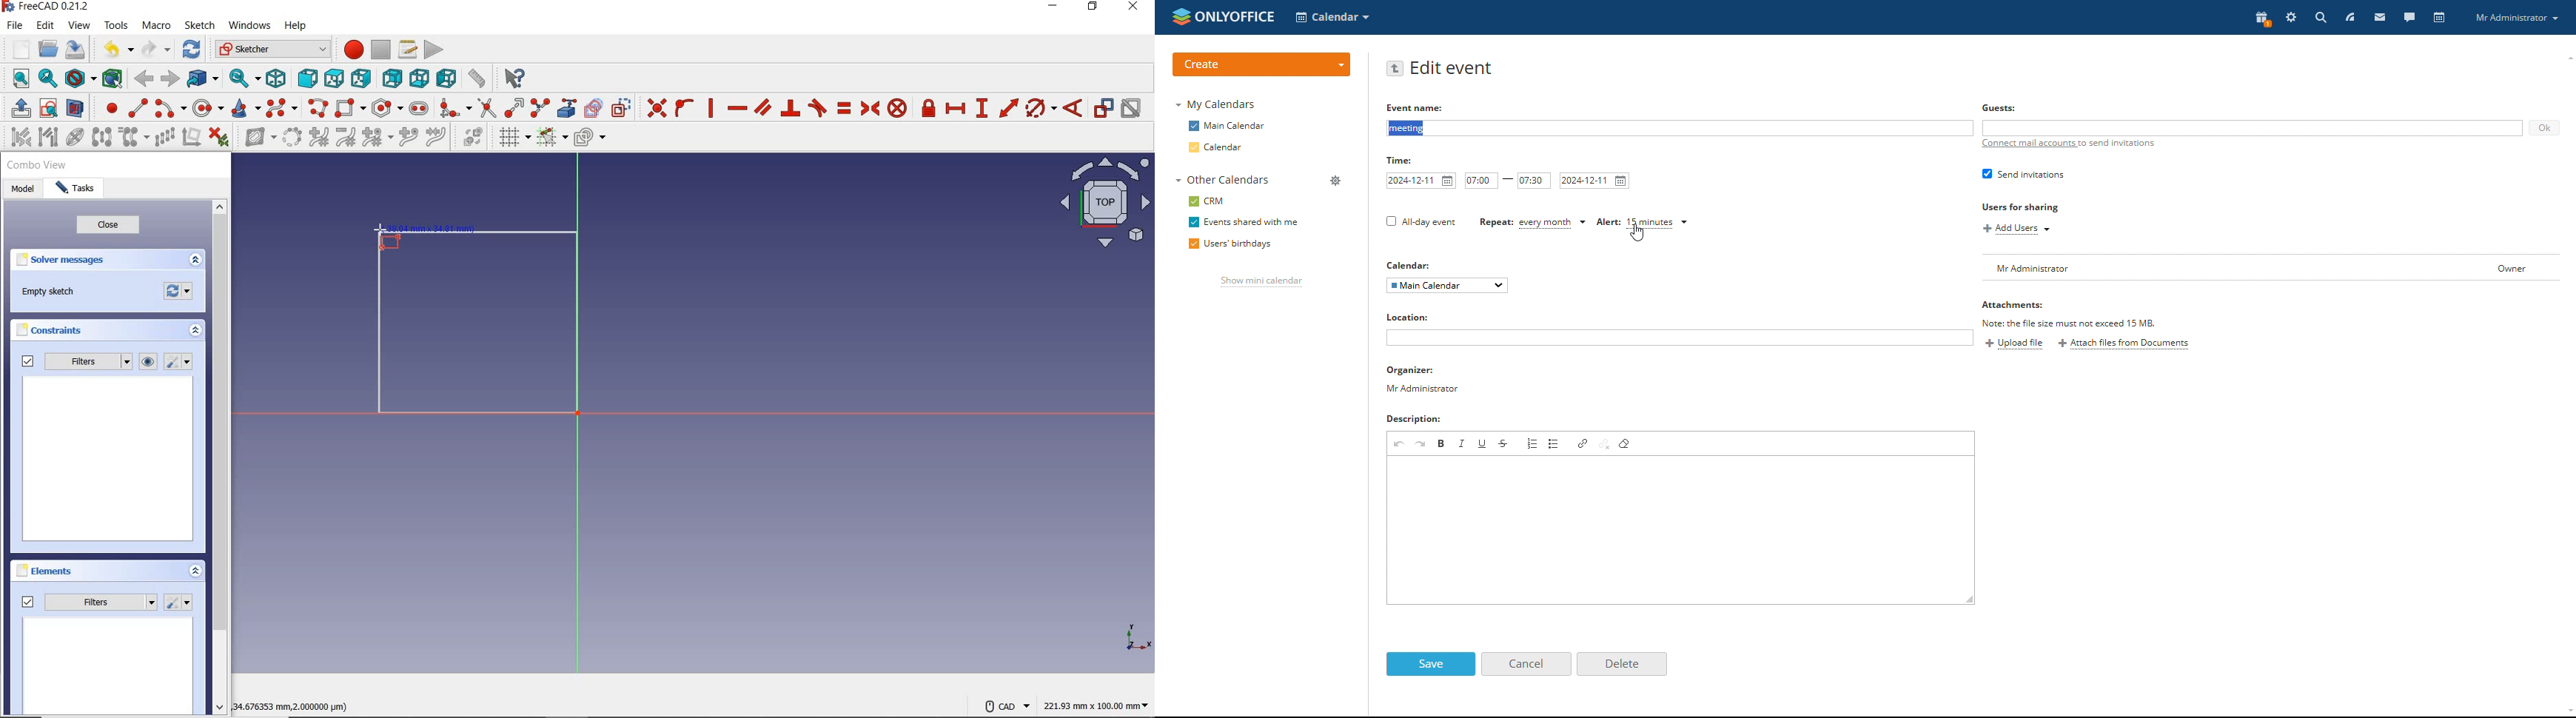 This screenshot has width=2576, height=728. I want to click on constrain lock, so click(929, 108).